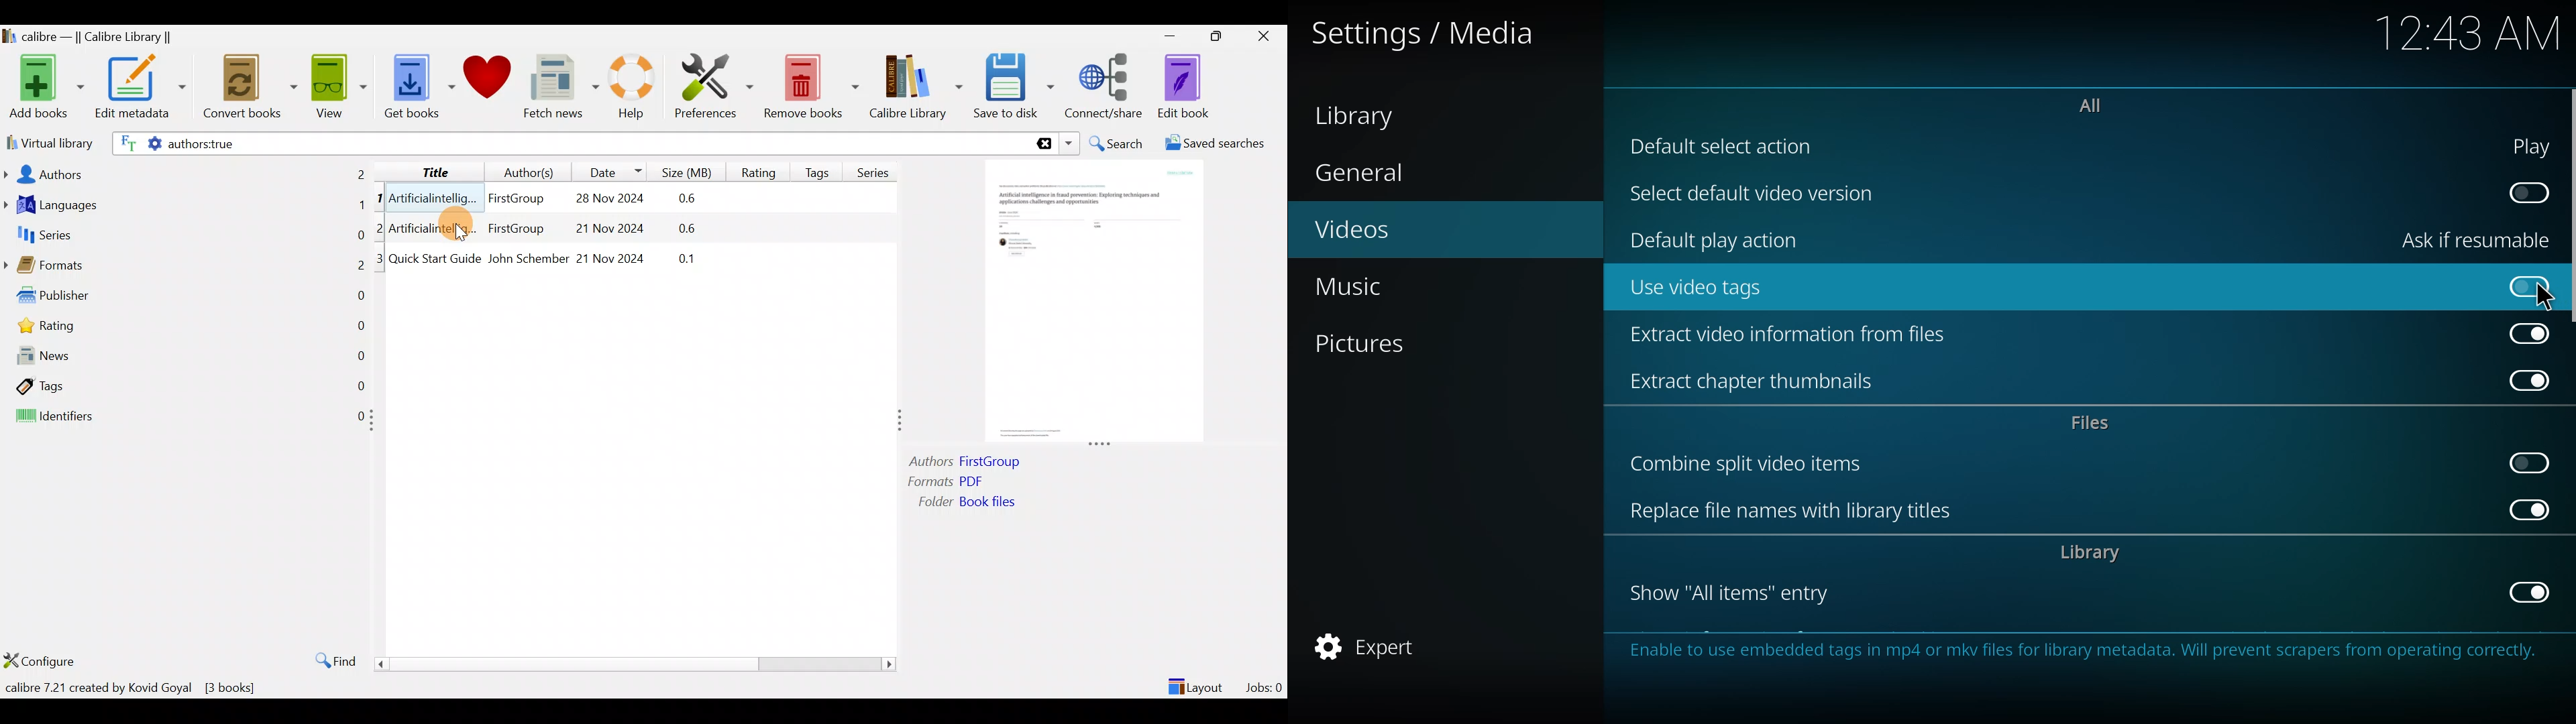  What do you see at coordinates (600, 230) in the screenshot?
I see `21 Nov 2024` at bounding box center [600, 230].